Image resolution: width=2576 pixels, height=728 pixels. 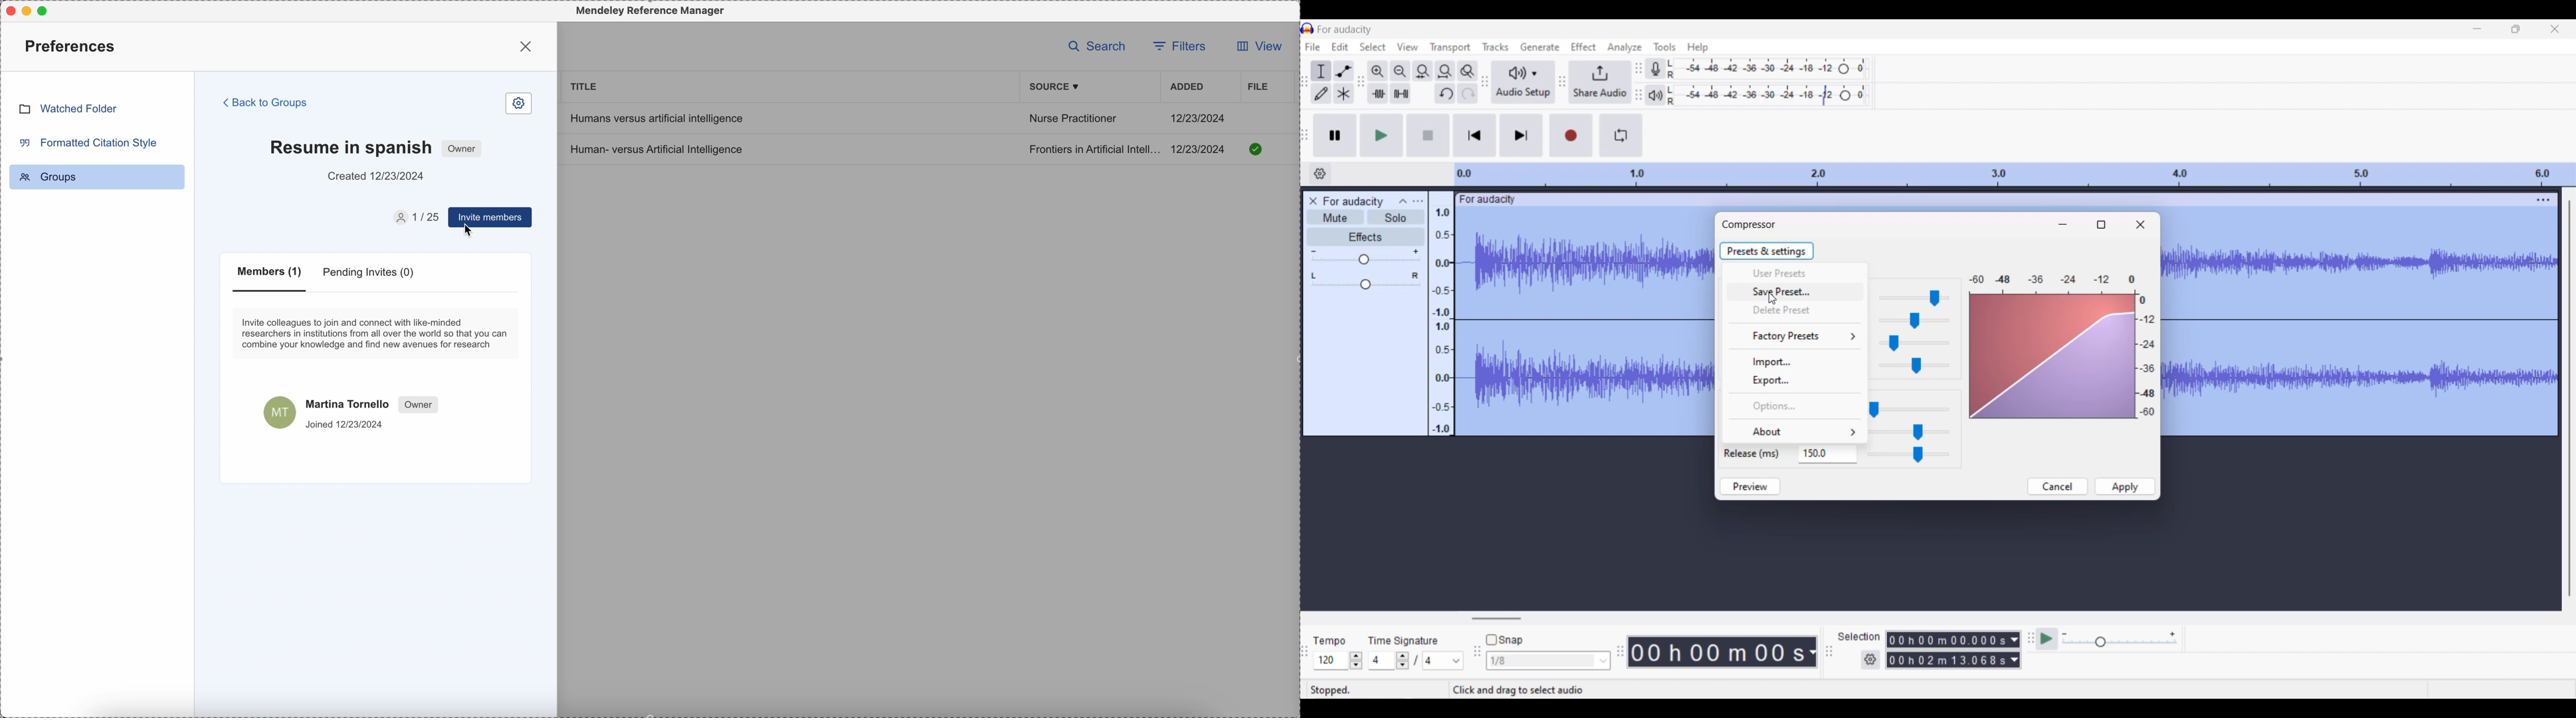 What do you see at coordinates (1404, 640) in the screenshot?
I see `Time signature` at bounding box center [1404, 640].